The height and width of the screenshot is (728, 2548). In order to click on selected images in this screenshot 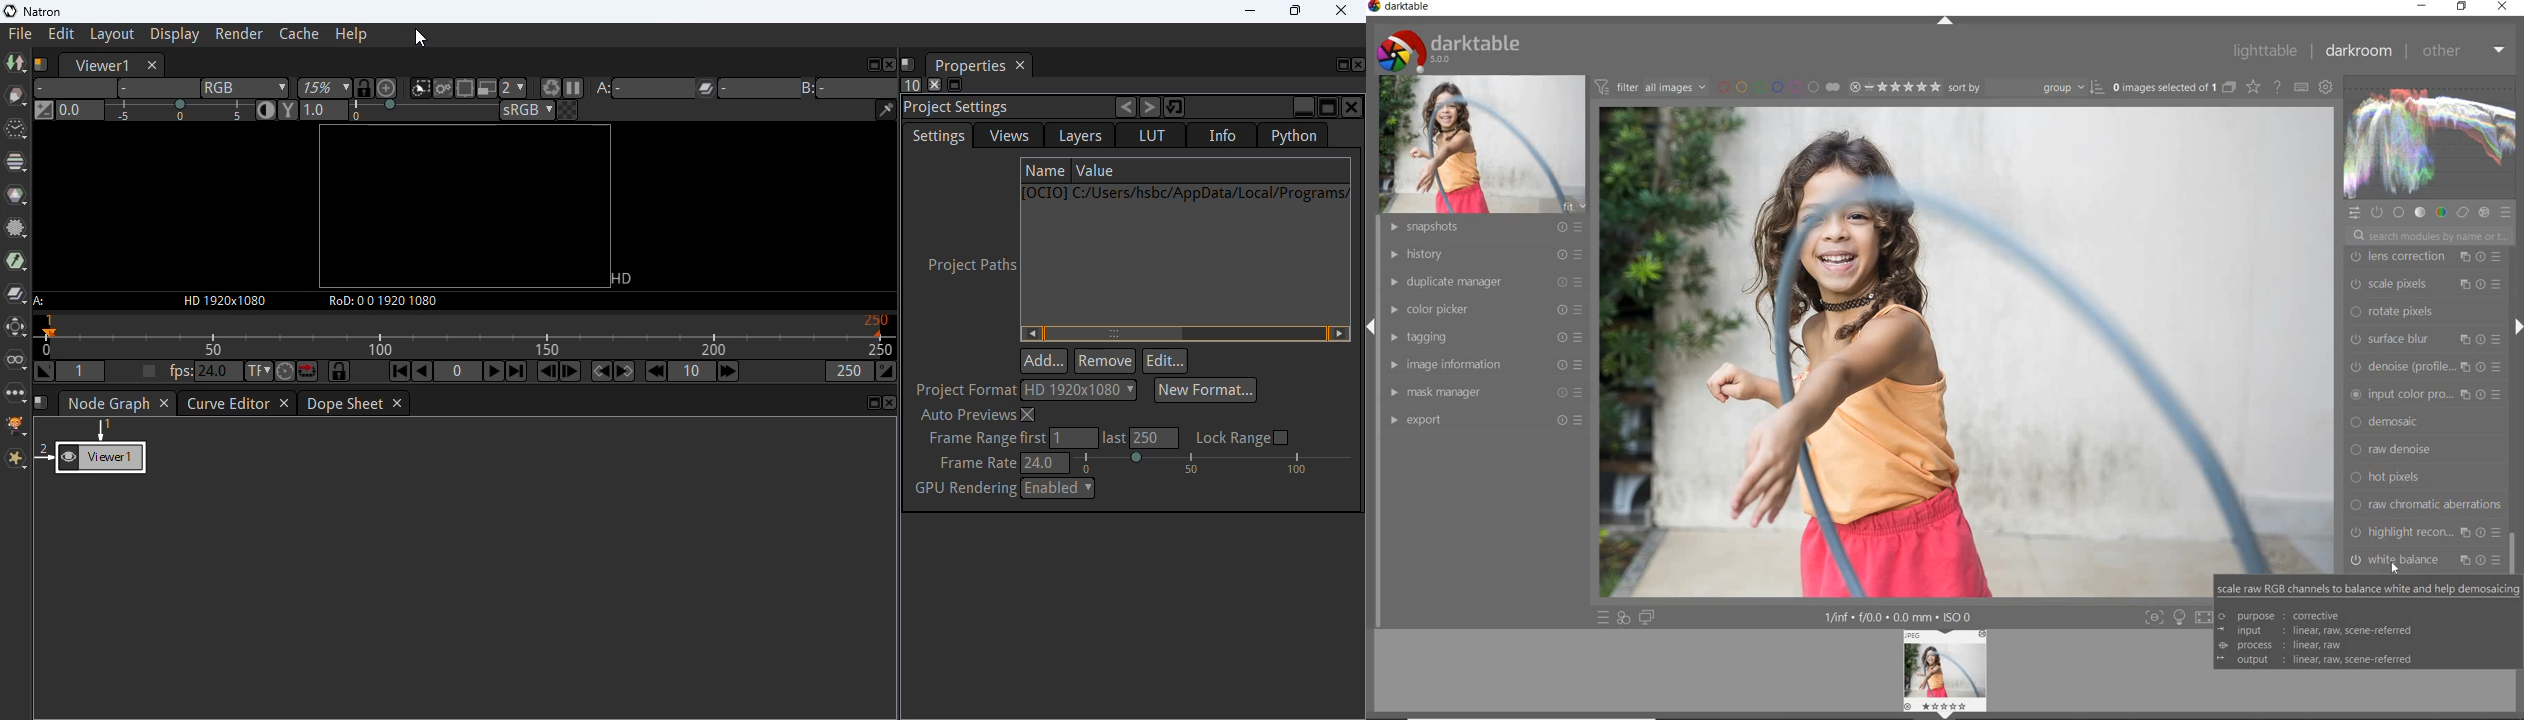, I will do `click(2163, 87)`.